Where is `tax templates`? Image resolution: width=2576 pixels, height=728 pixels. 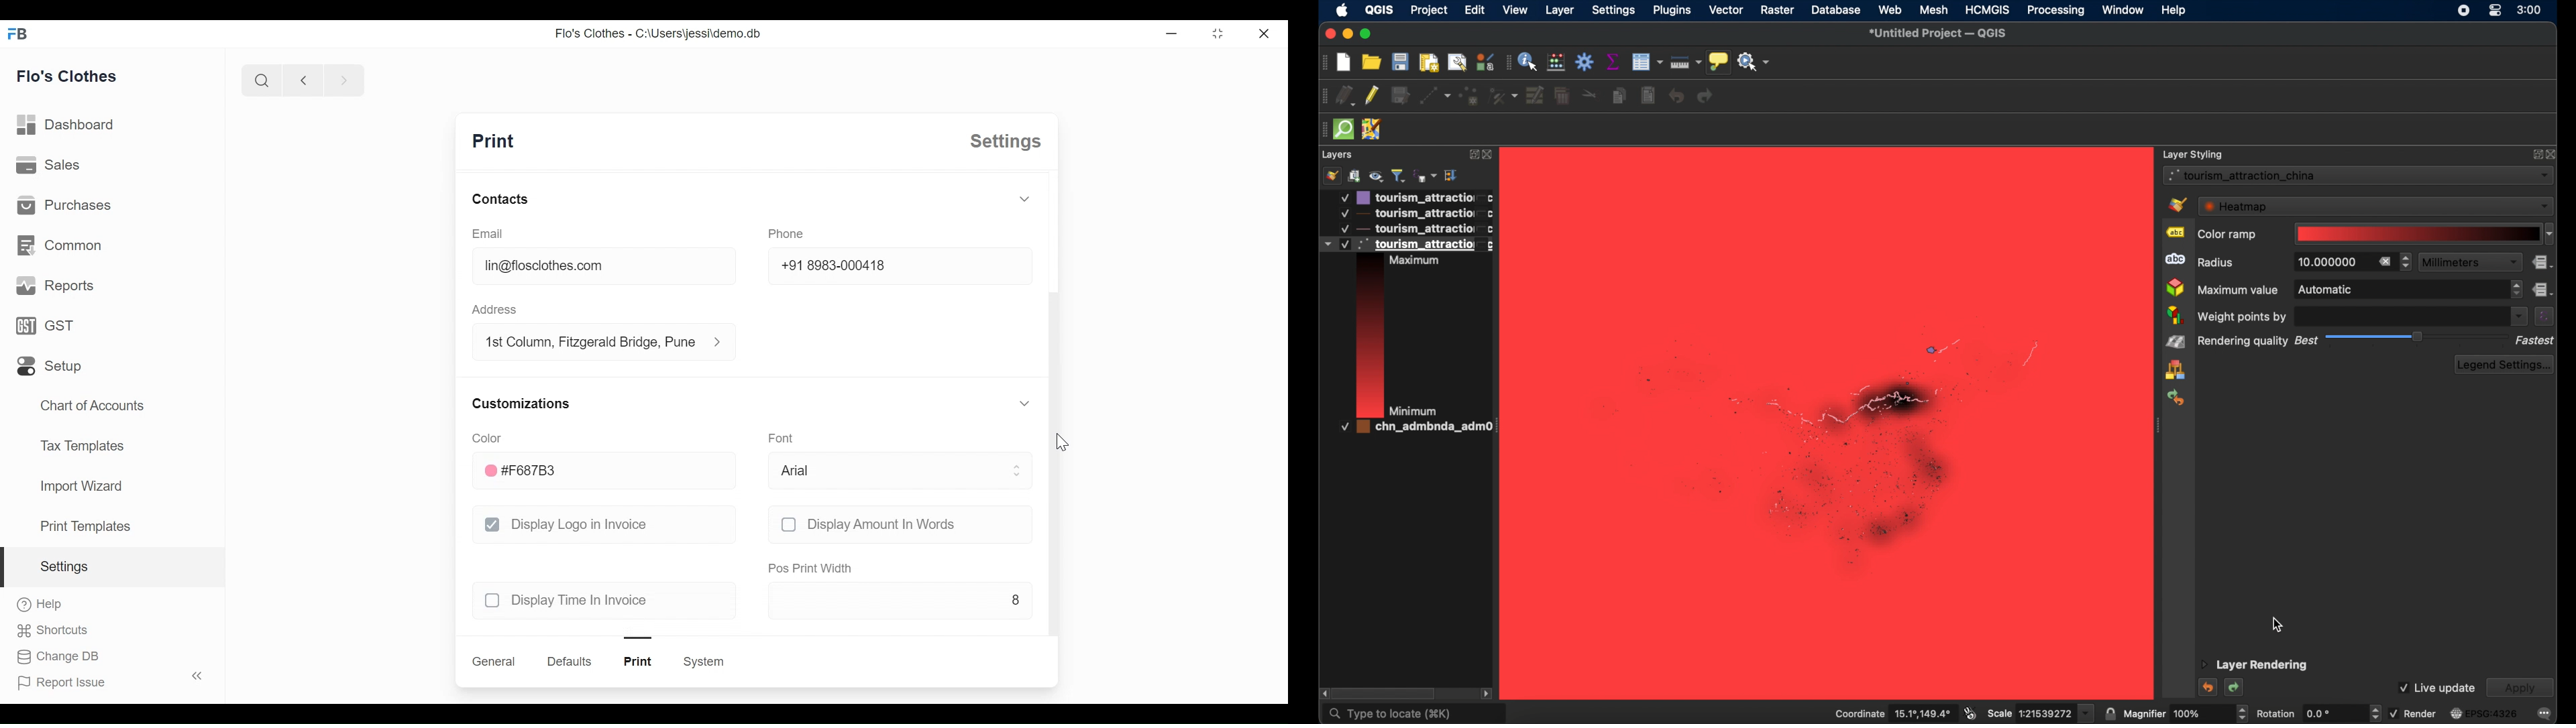
tax templates is located at coordinates (80, 444).